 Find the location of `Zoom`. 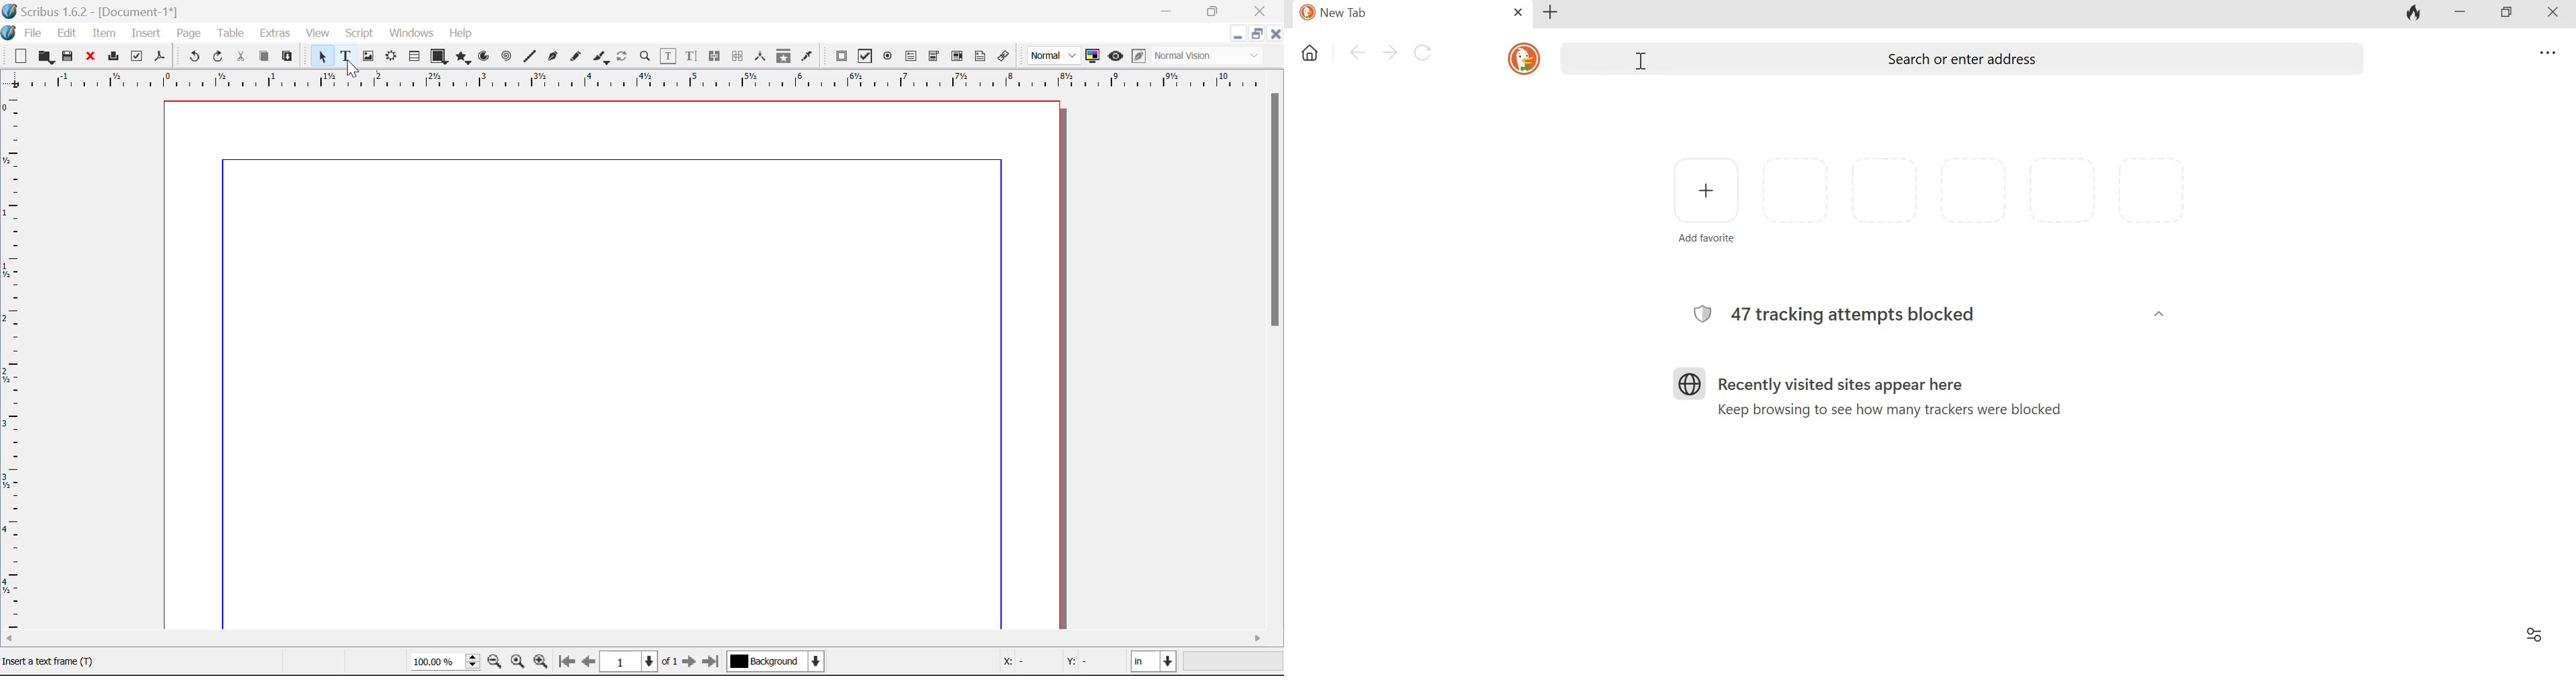

Zoom is located at coordinates (646, 56).